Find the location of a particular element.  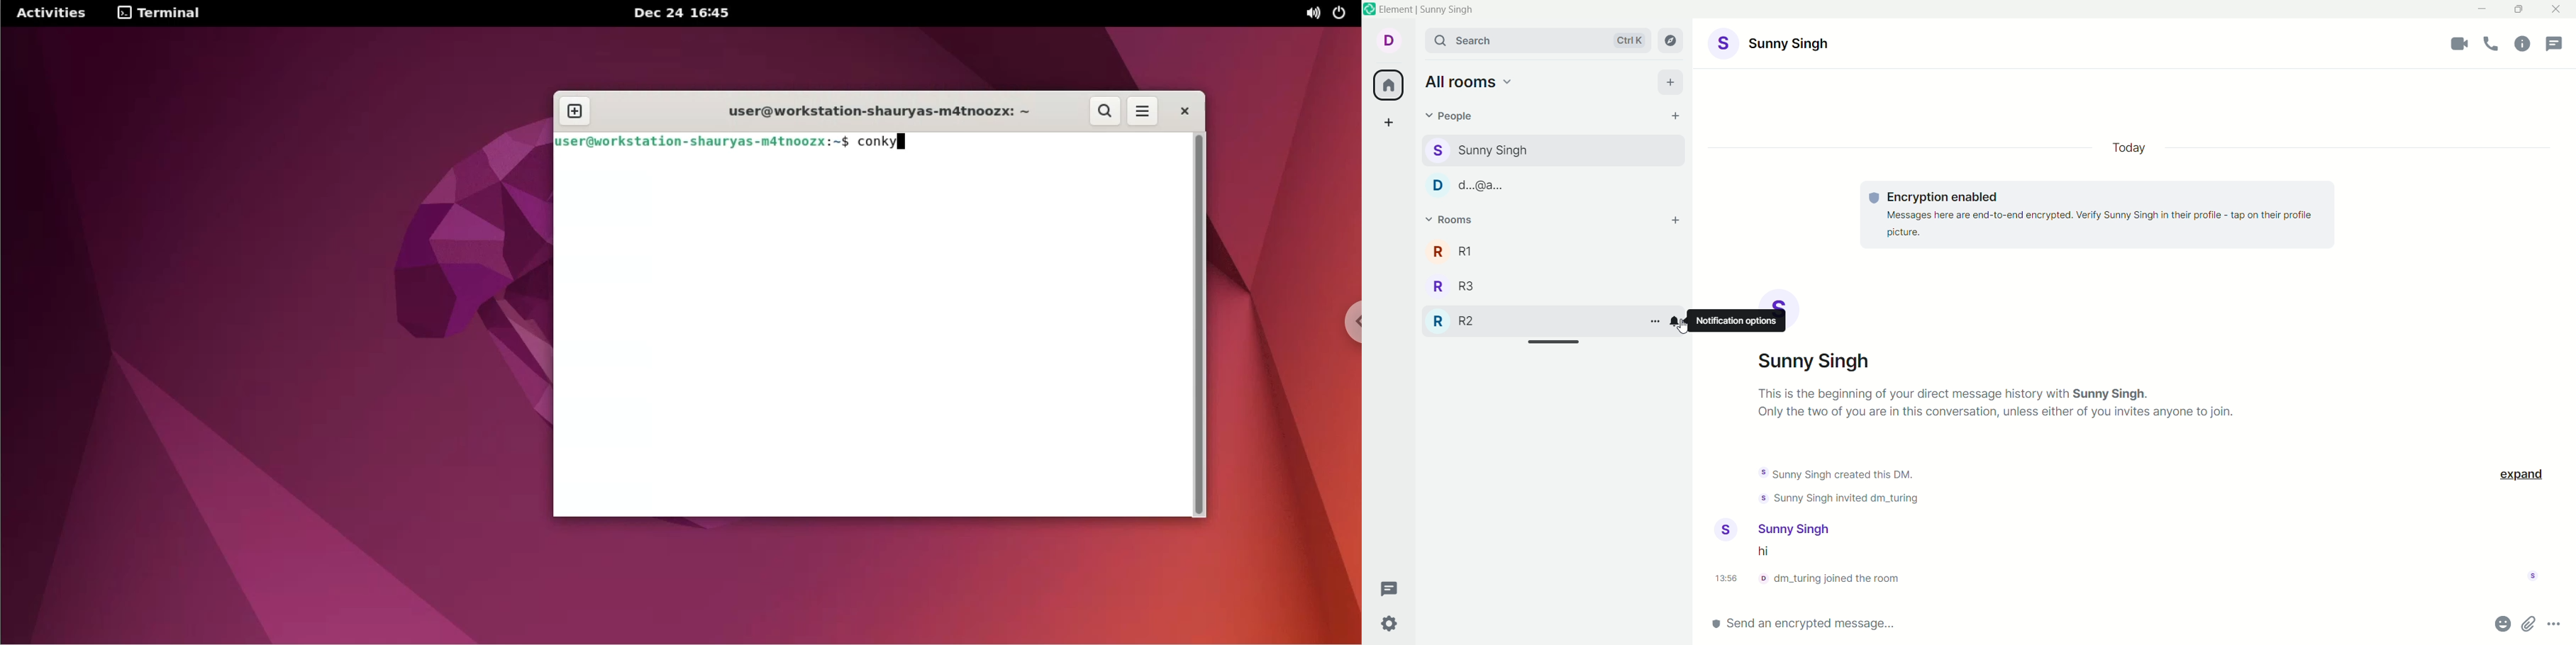

D is located at coordinates (1471, 184).